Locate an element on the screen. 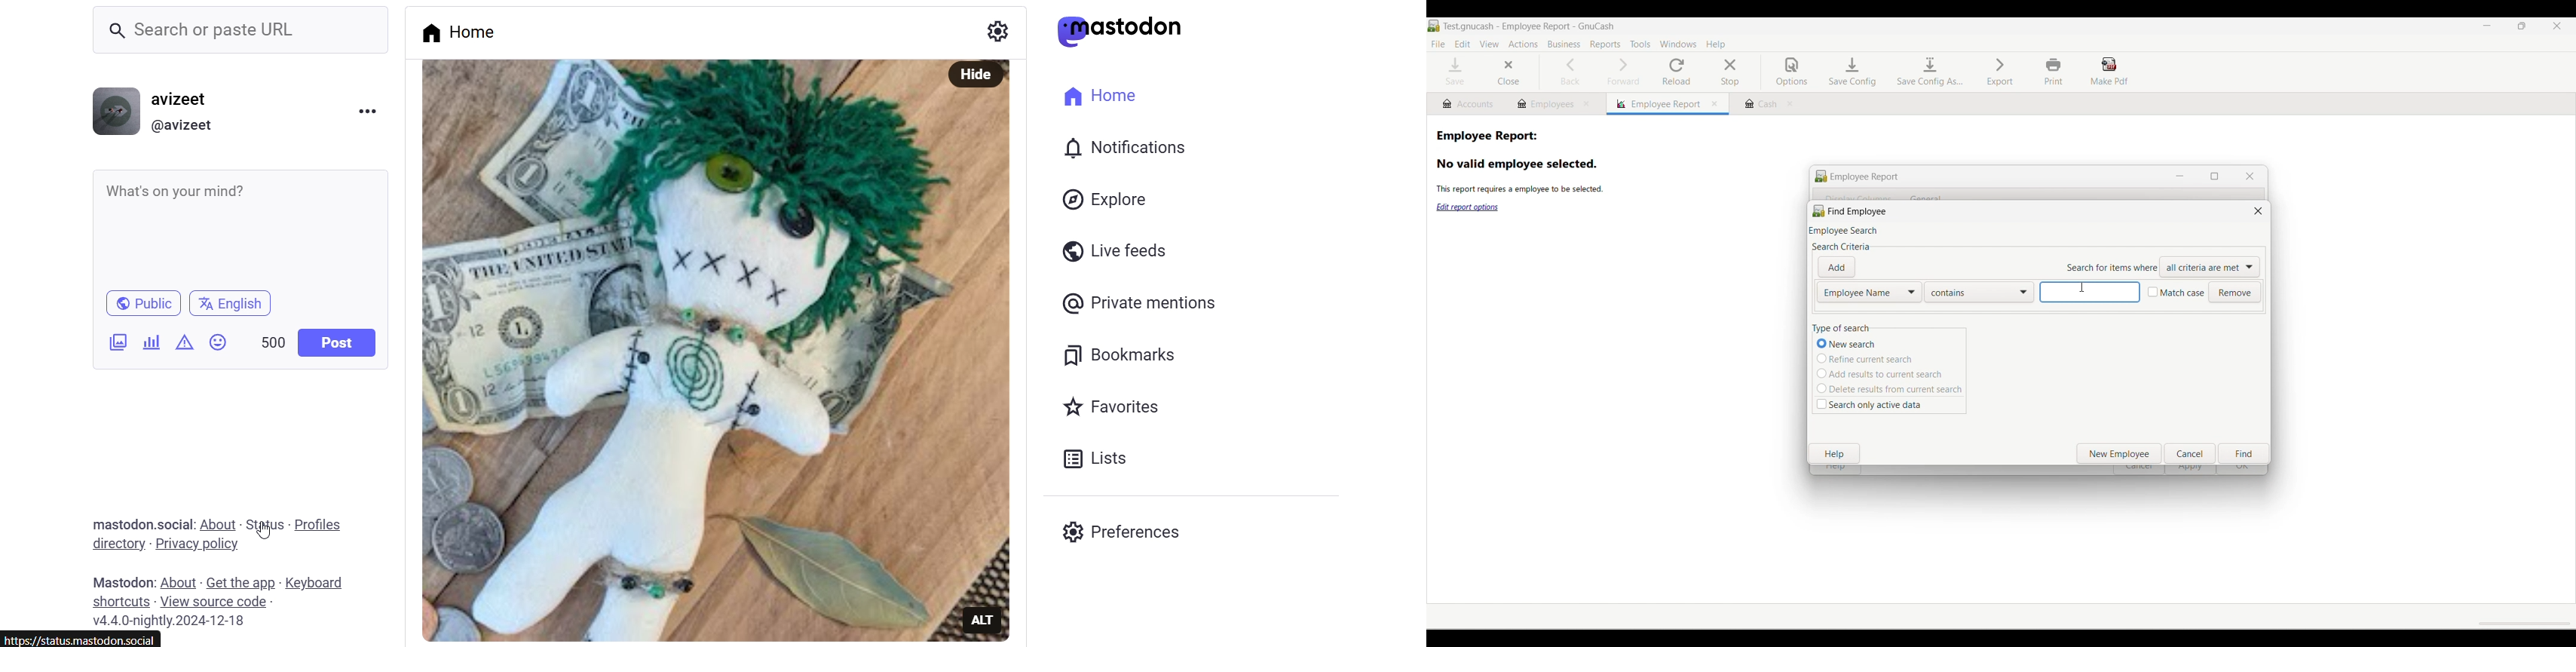 This screenshot has width=2576, height=672. view source code is located at coordinates (217, 601).